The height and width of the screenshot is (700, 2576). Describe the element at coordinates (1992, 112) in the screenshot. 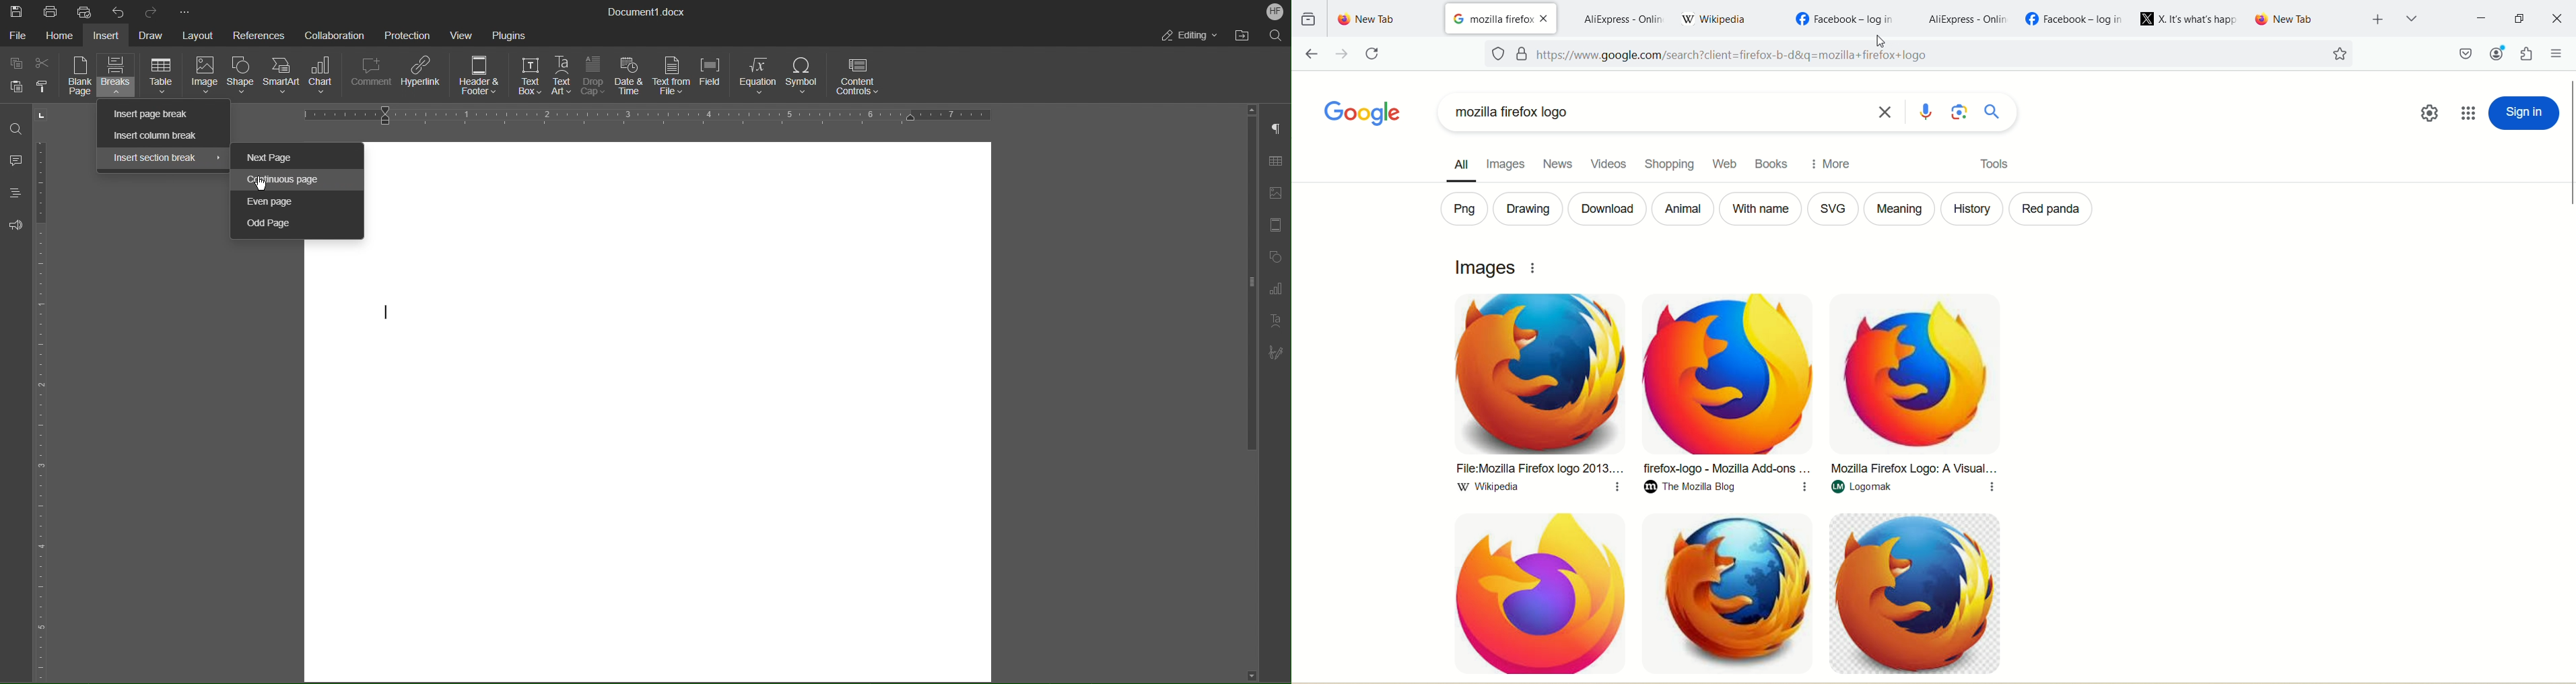

I see `search` at that location.